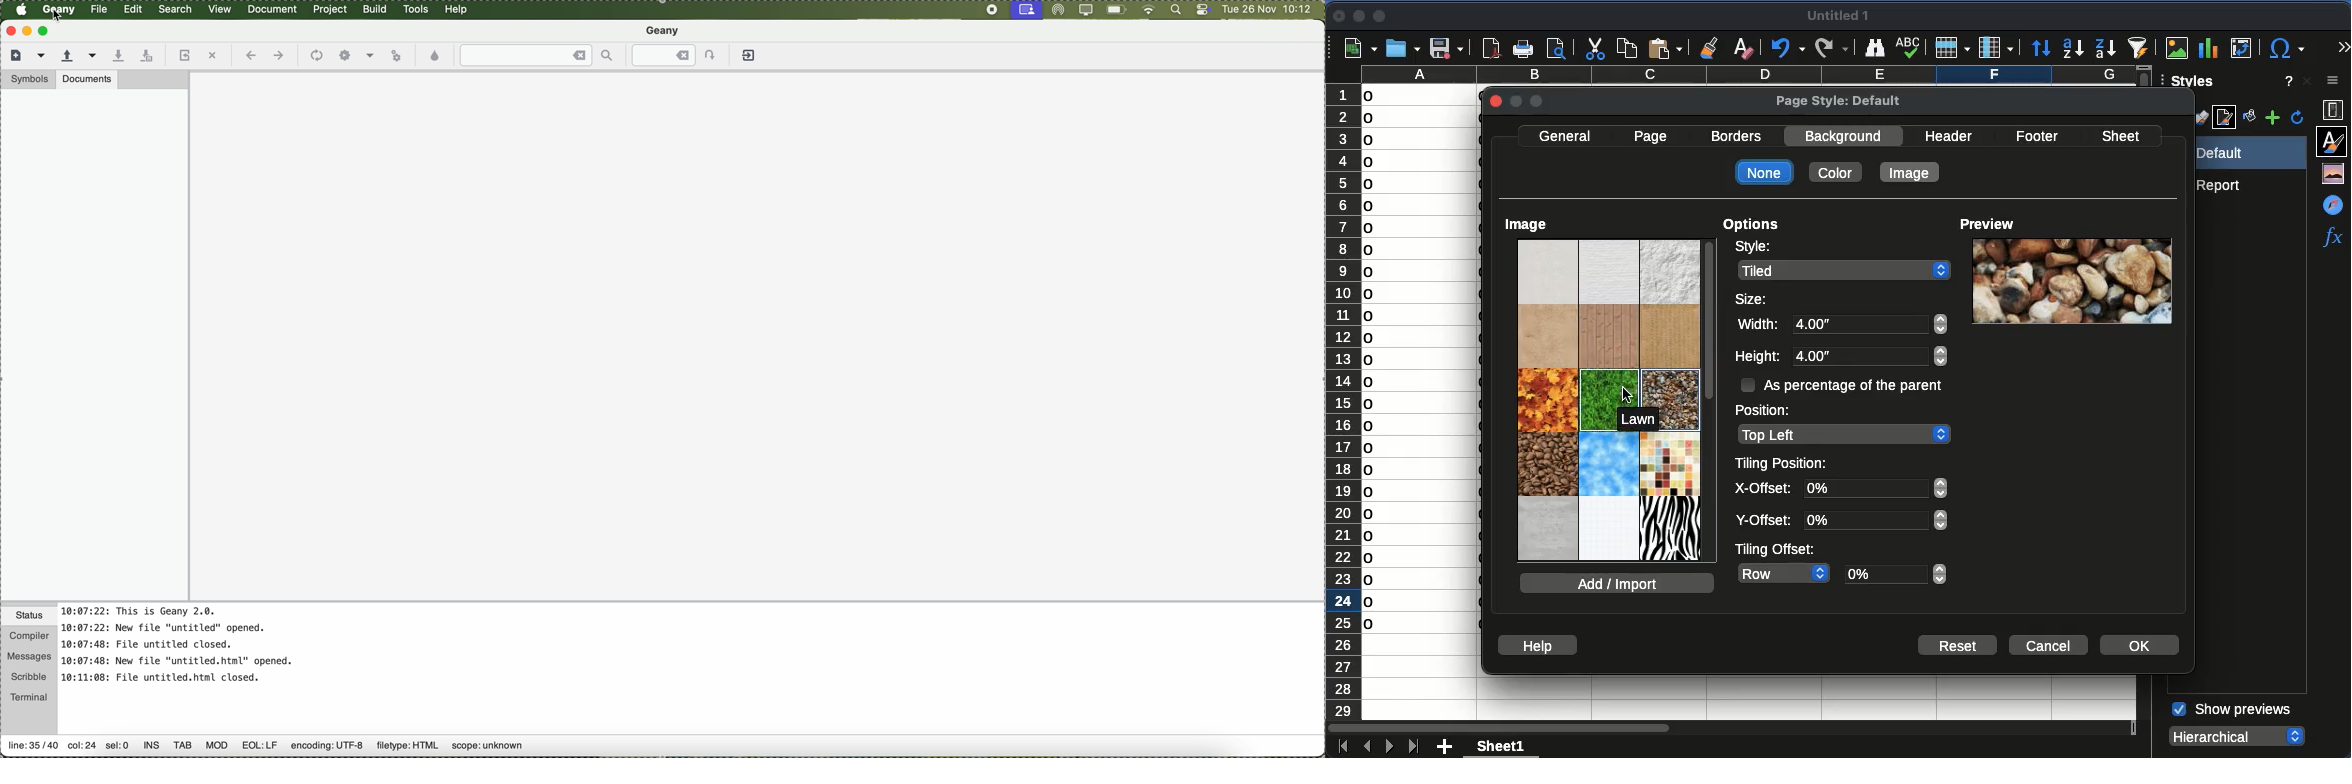  I want to click on refresh, so click(2298, 118).